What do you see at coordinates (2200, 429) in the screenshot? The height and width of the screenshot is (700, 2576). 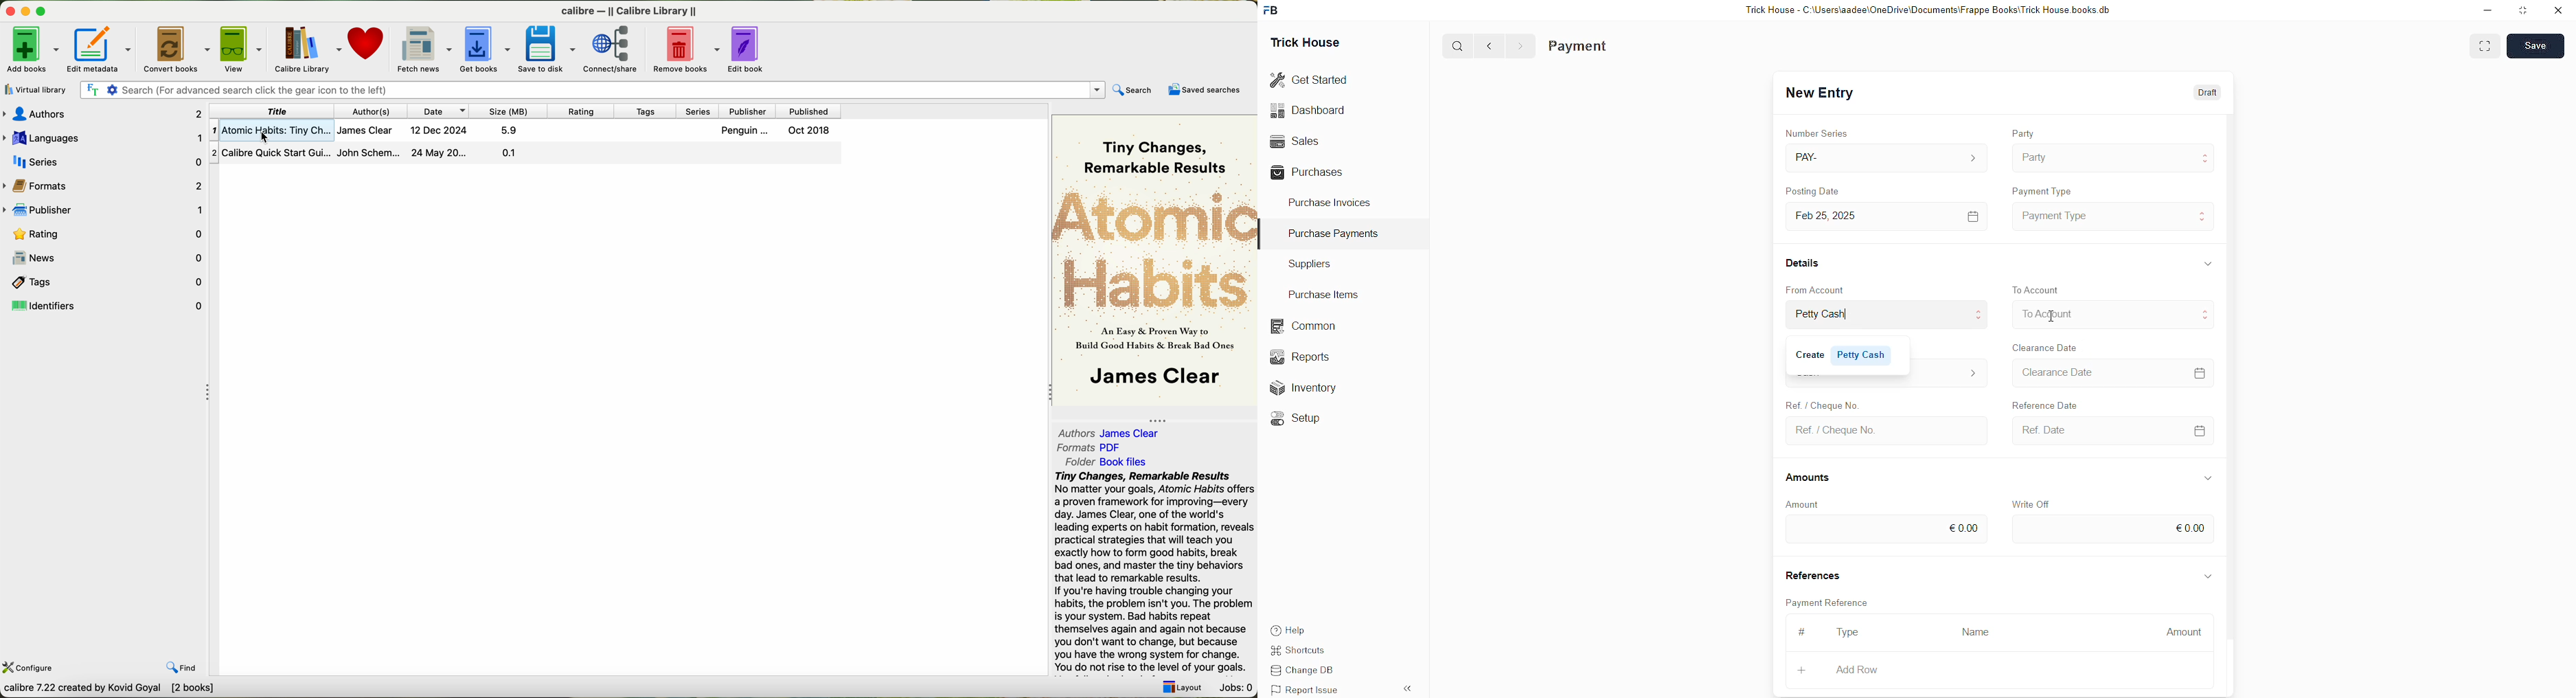 I see `CALENDER` at bounding box center [2200, 429].